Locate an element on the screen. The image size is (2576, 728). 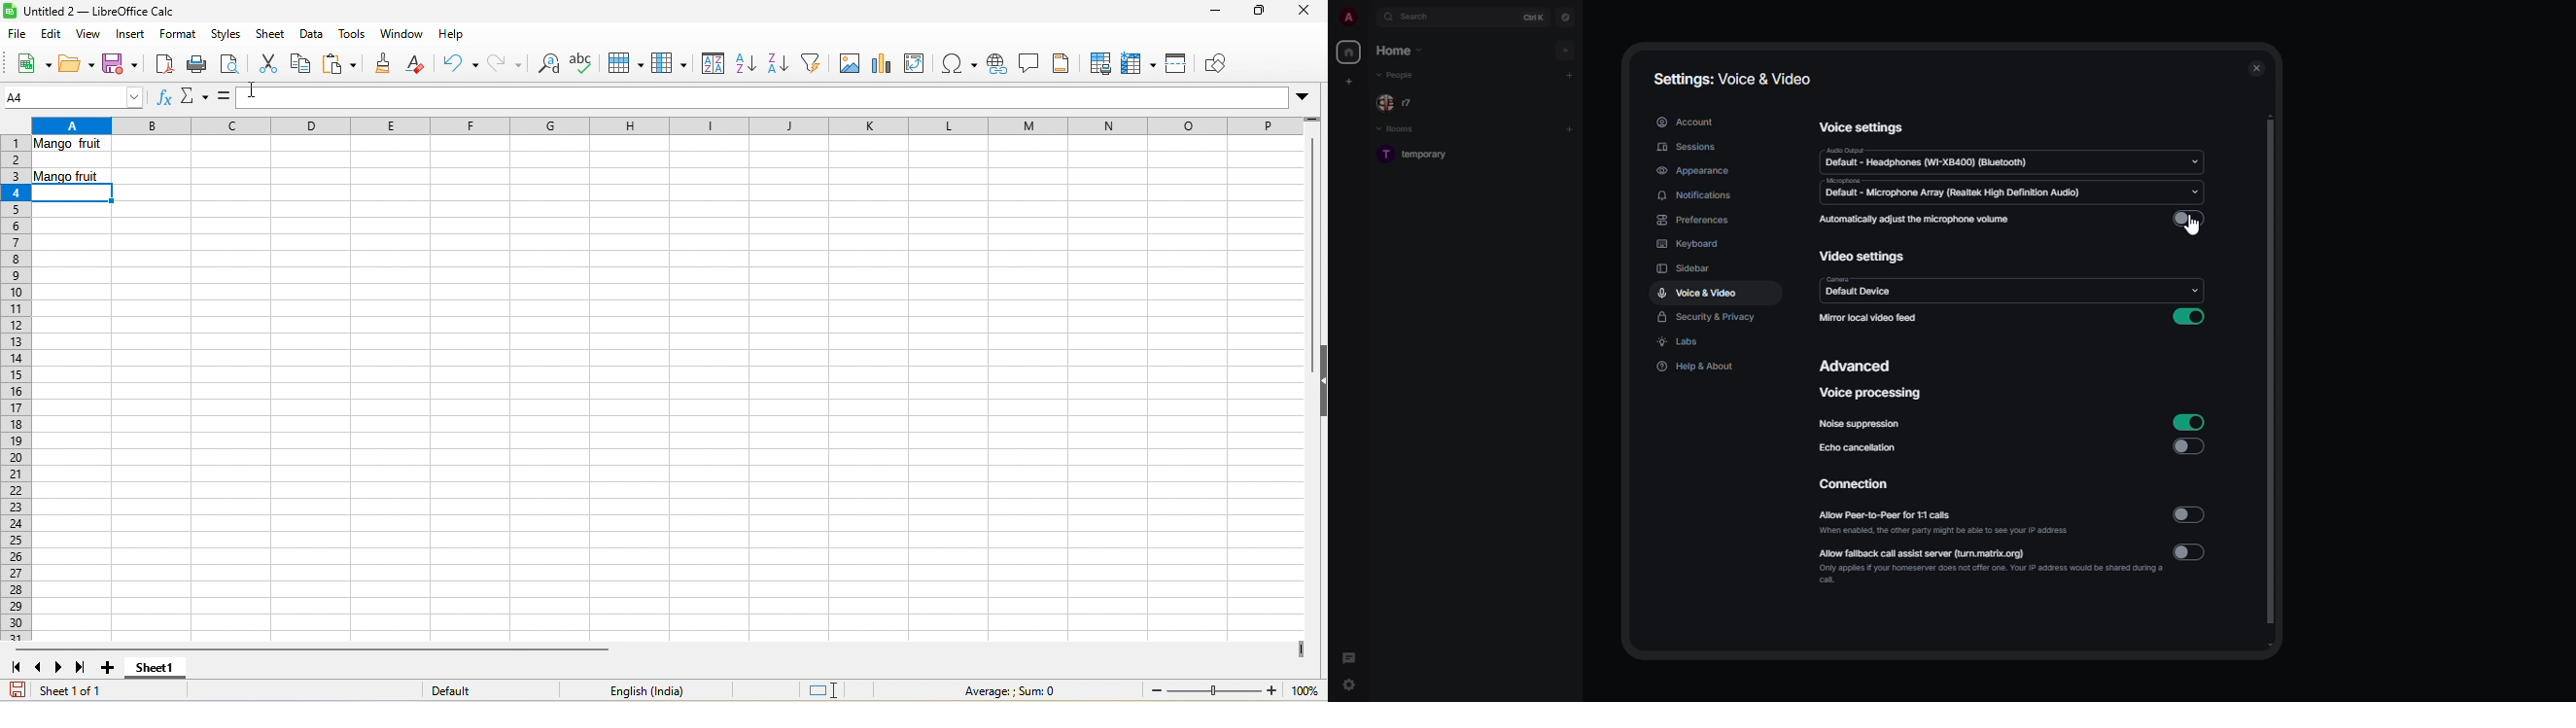
sheet 1 is located at coordinates (154, 672).